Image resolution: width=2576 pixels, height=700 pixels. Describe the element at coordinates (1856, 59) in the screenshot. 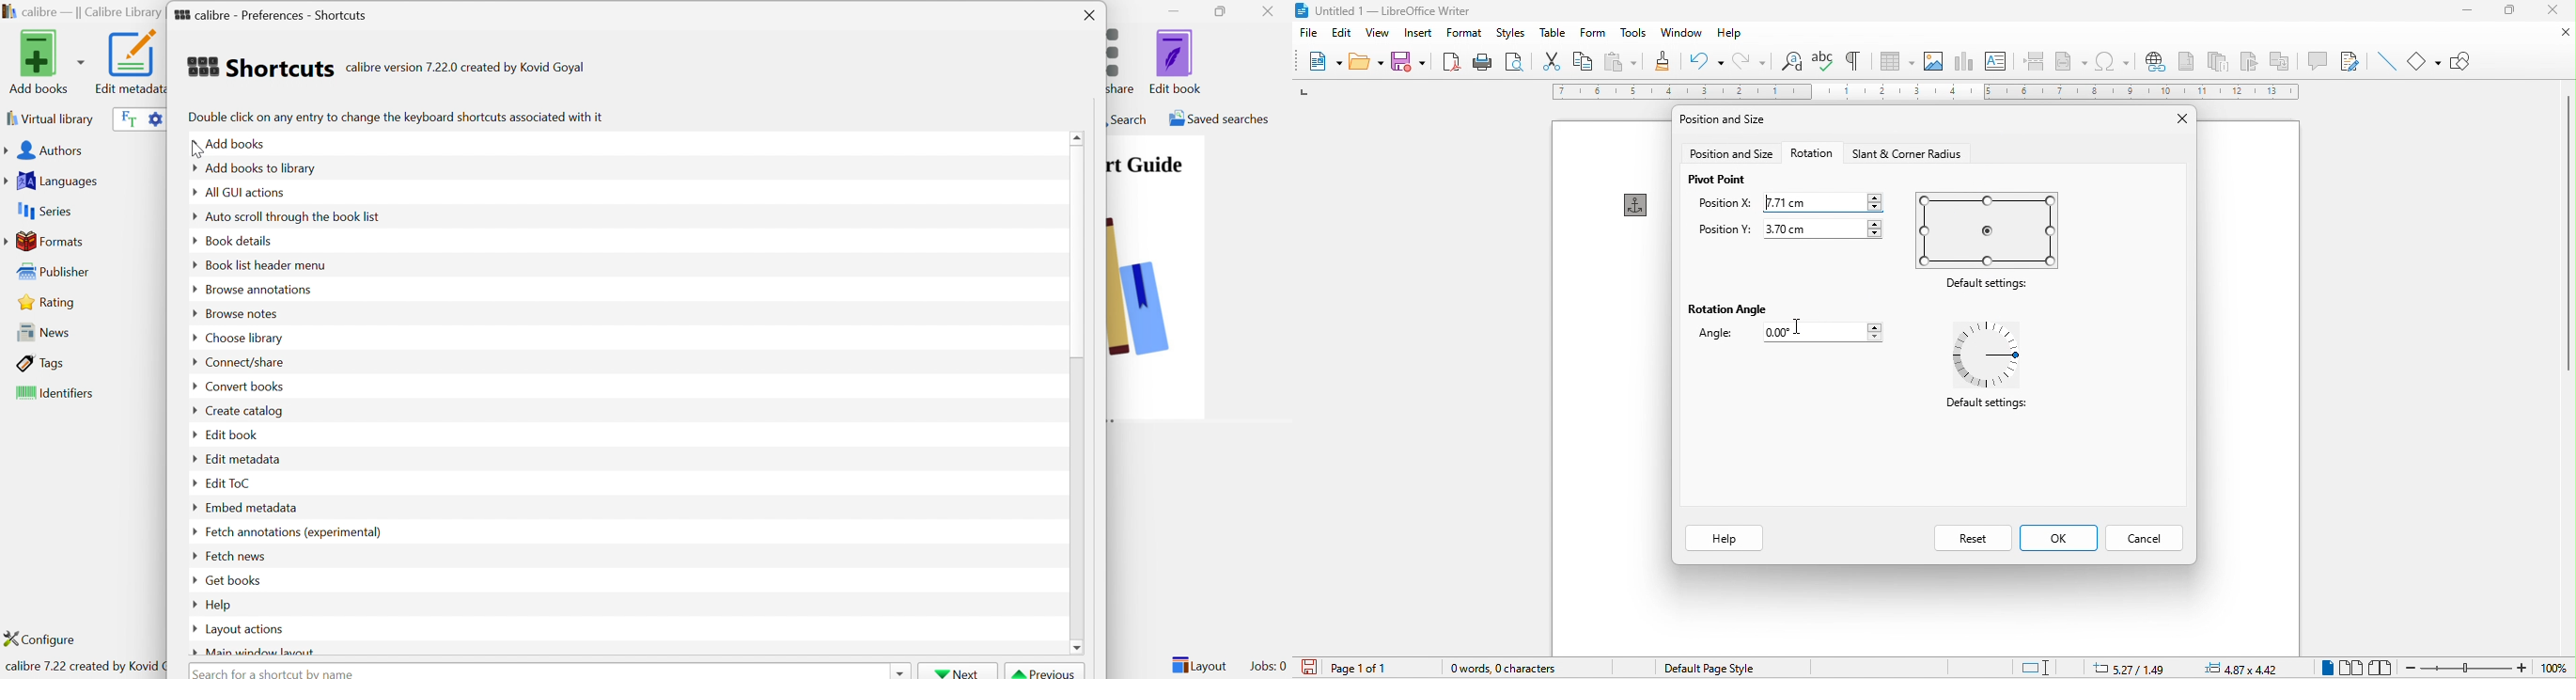

I see `toggle formatting marks` at that location.